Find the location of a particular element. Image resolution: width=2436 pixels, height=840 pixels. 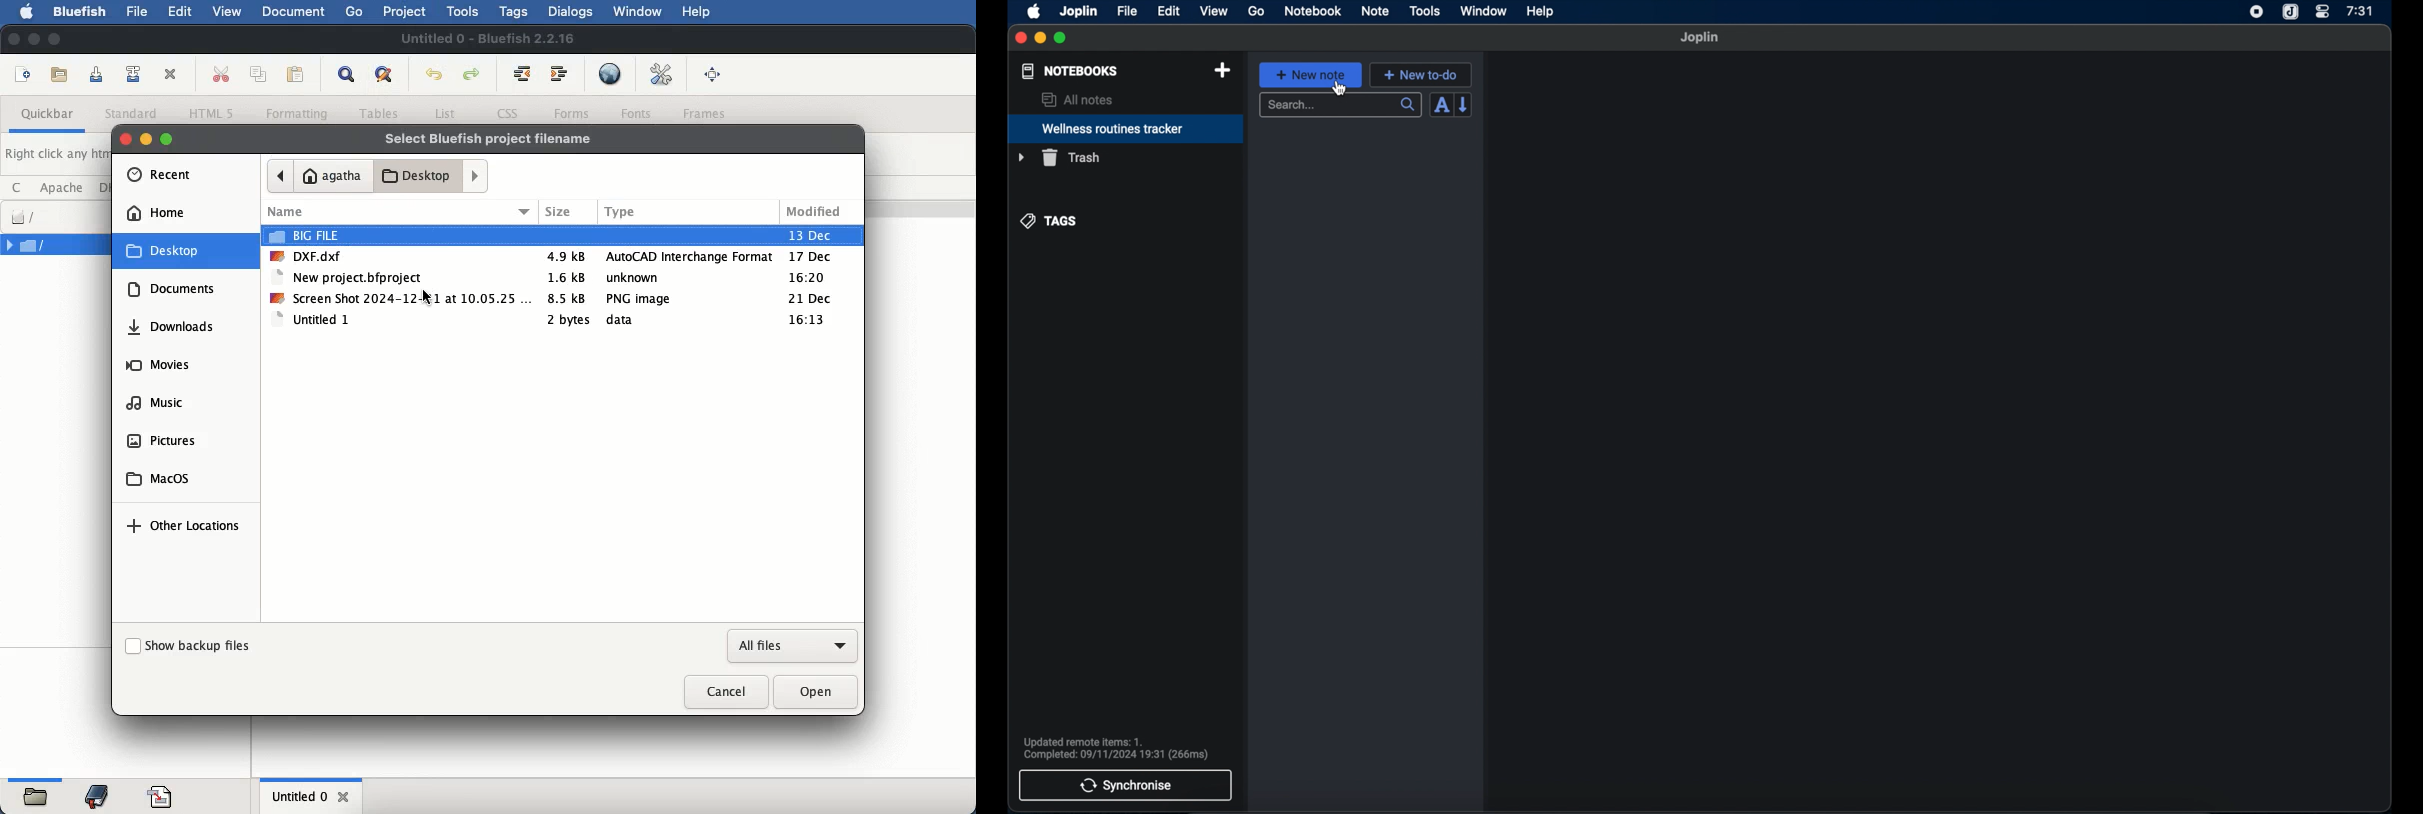

new file is located at coordinates (25, 75).